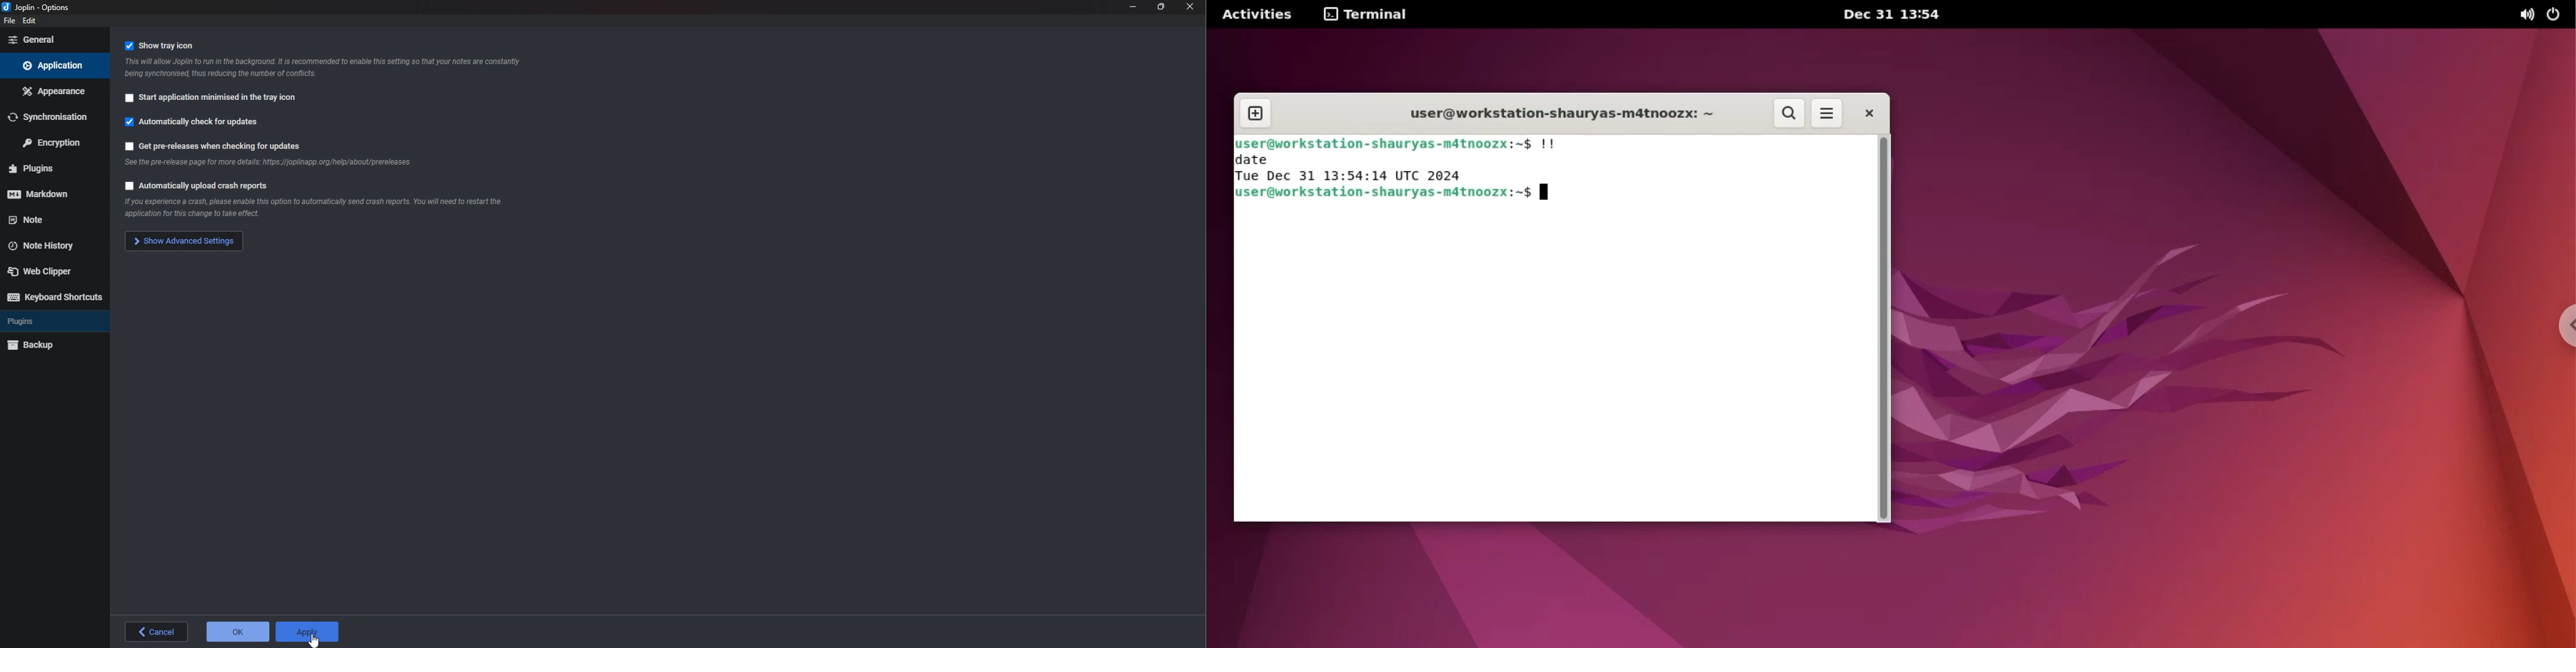 The height and width of the screenshot is (672, 2576). Describe the element at coordinates (197, 188) in the screenshot. I see `Automatically upload crash reports` at that location.